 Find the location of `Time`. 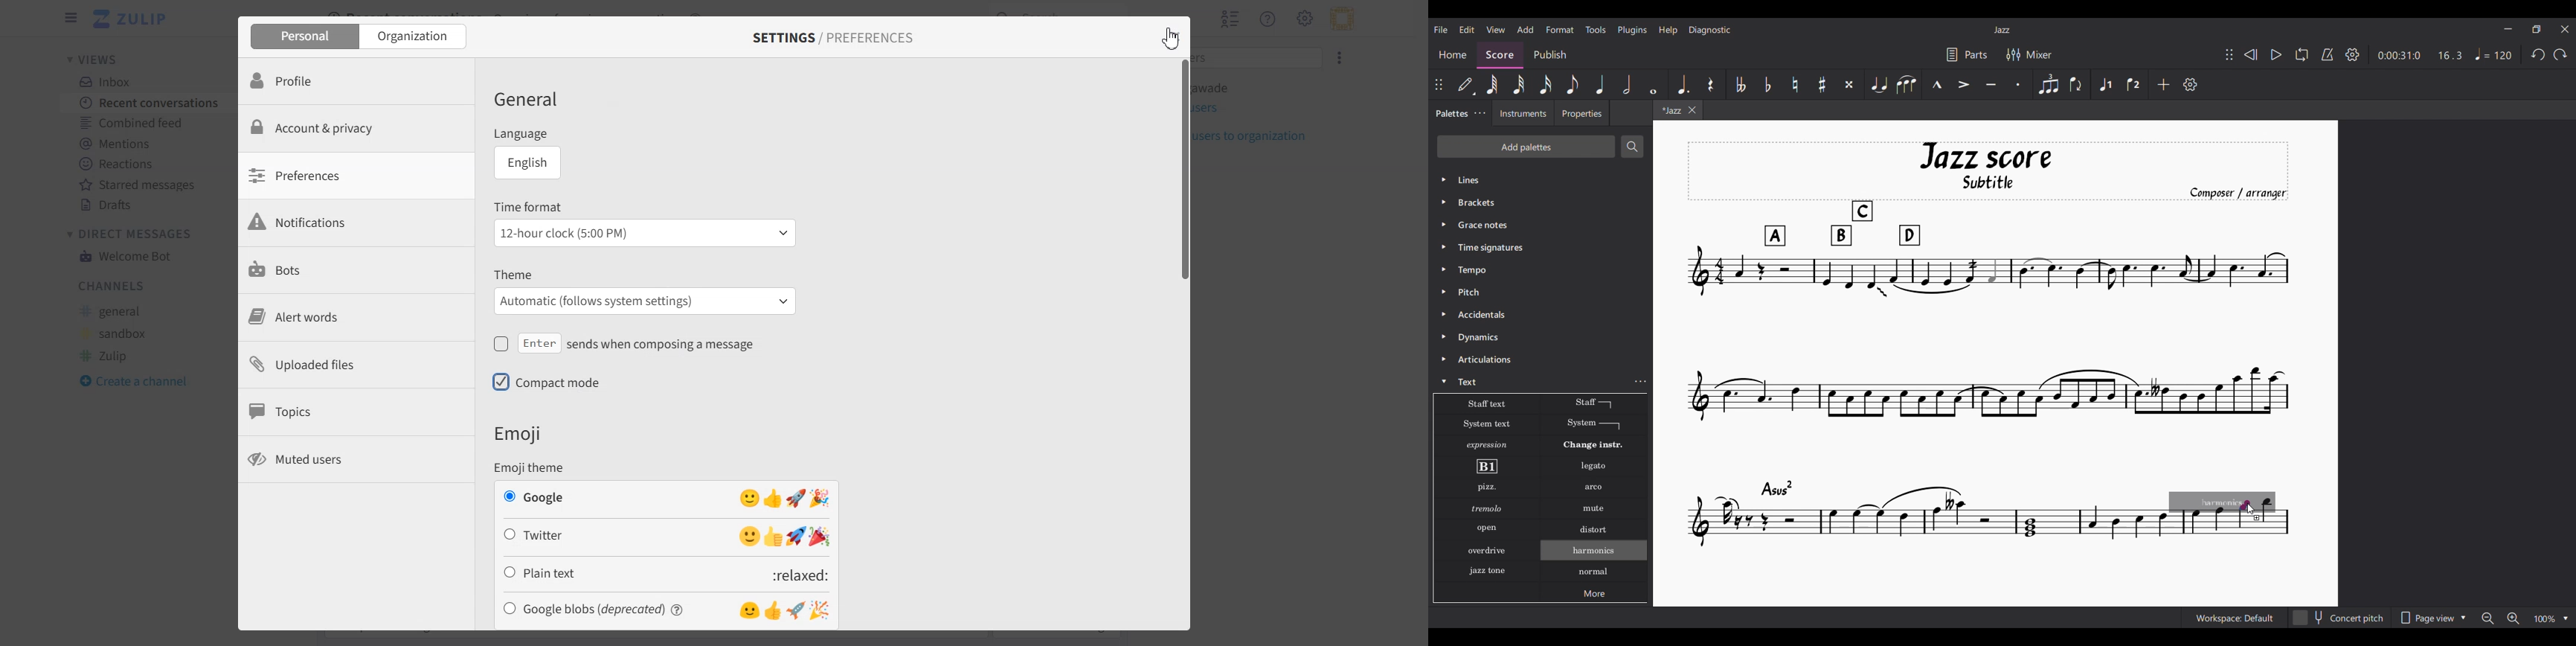

Time is located at coordinates (1506, 248).